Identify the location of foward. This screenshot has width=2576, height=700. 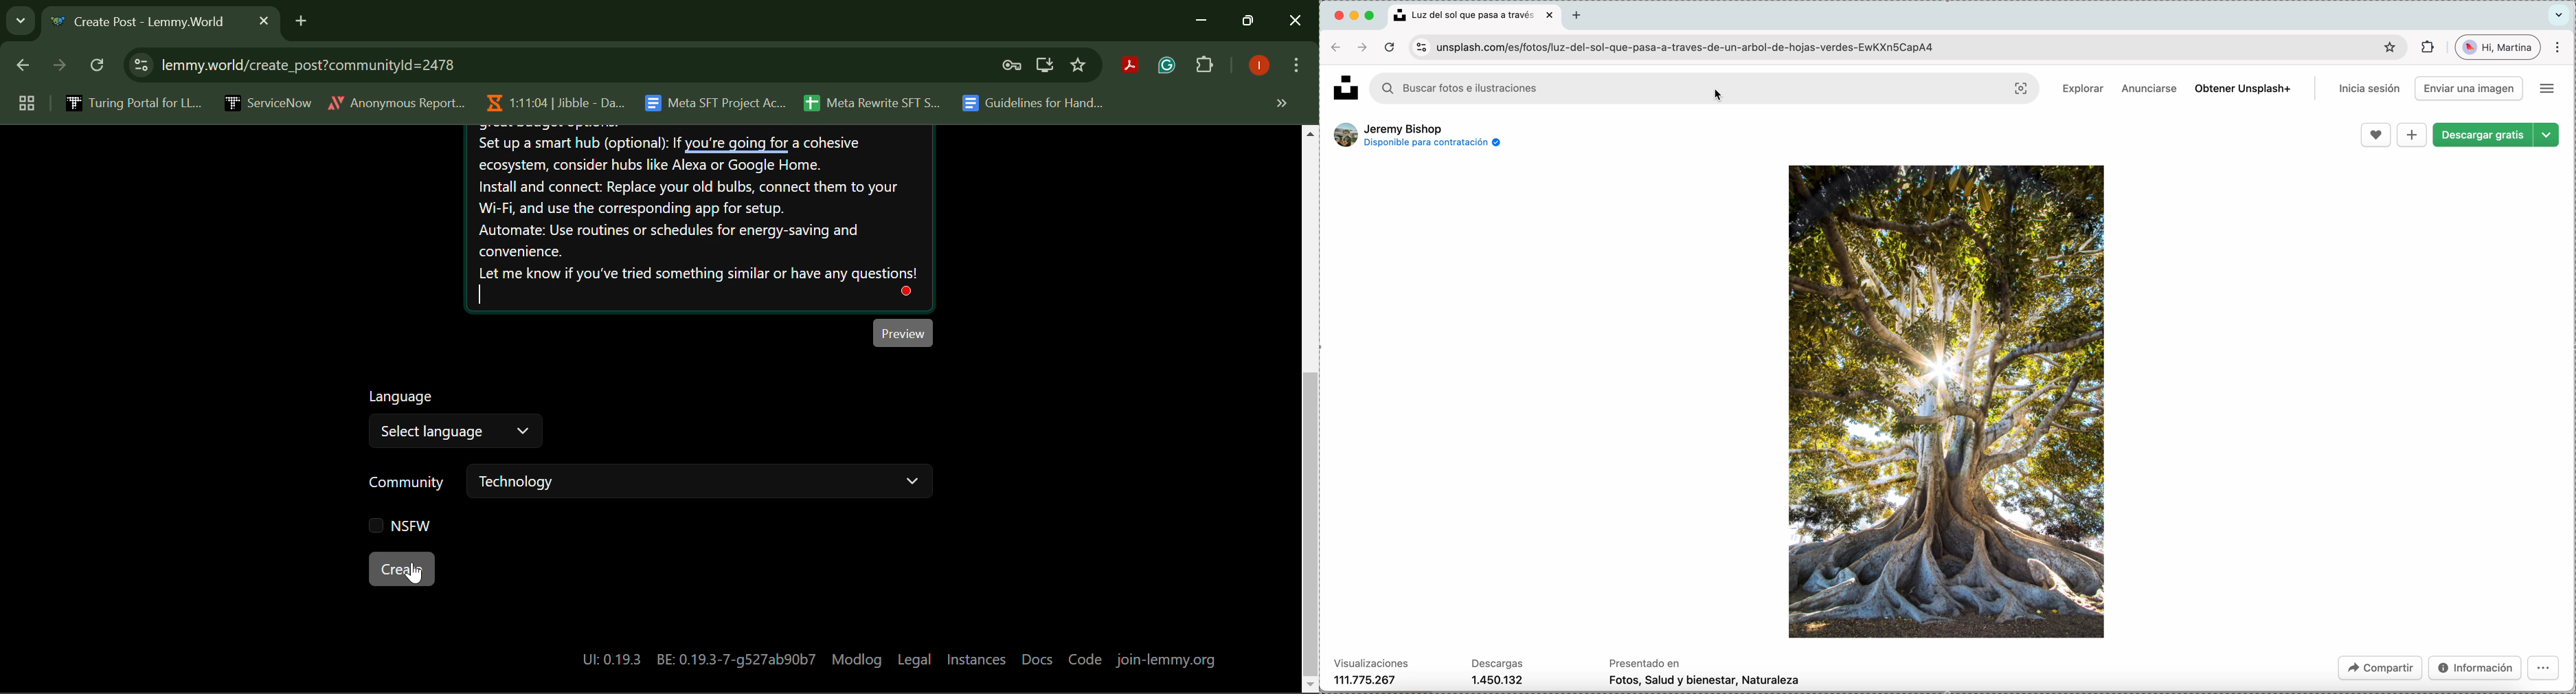
(1362, 47).